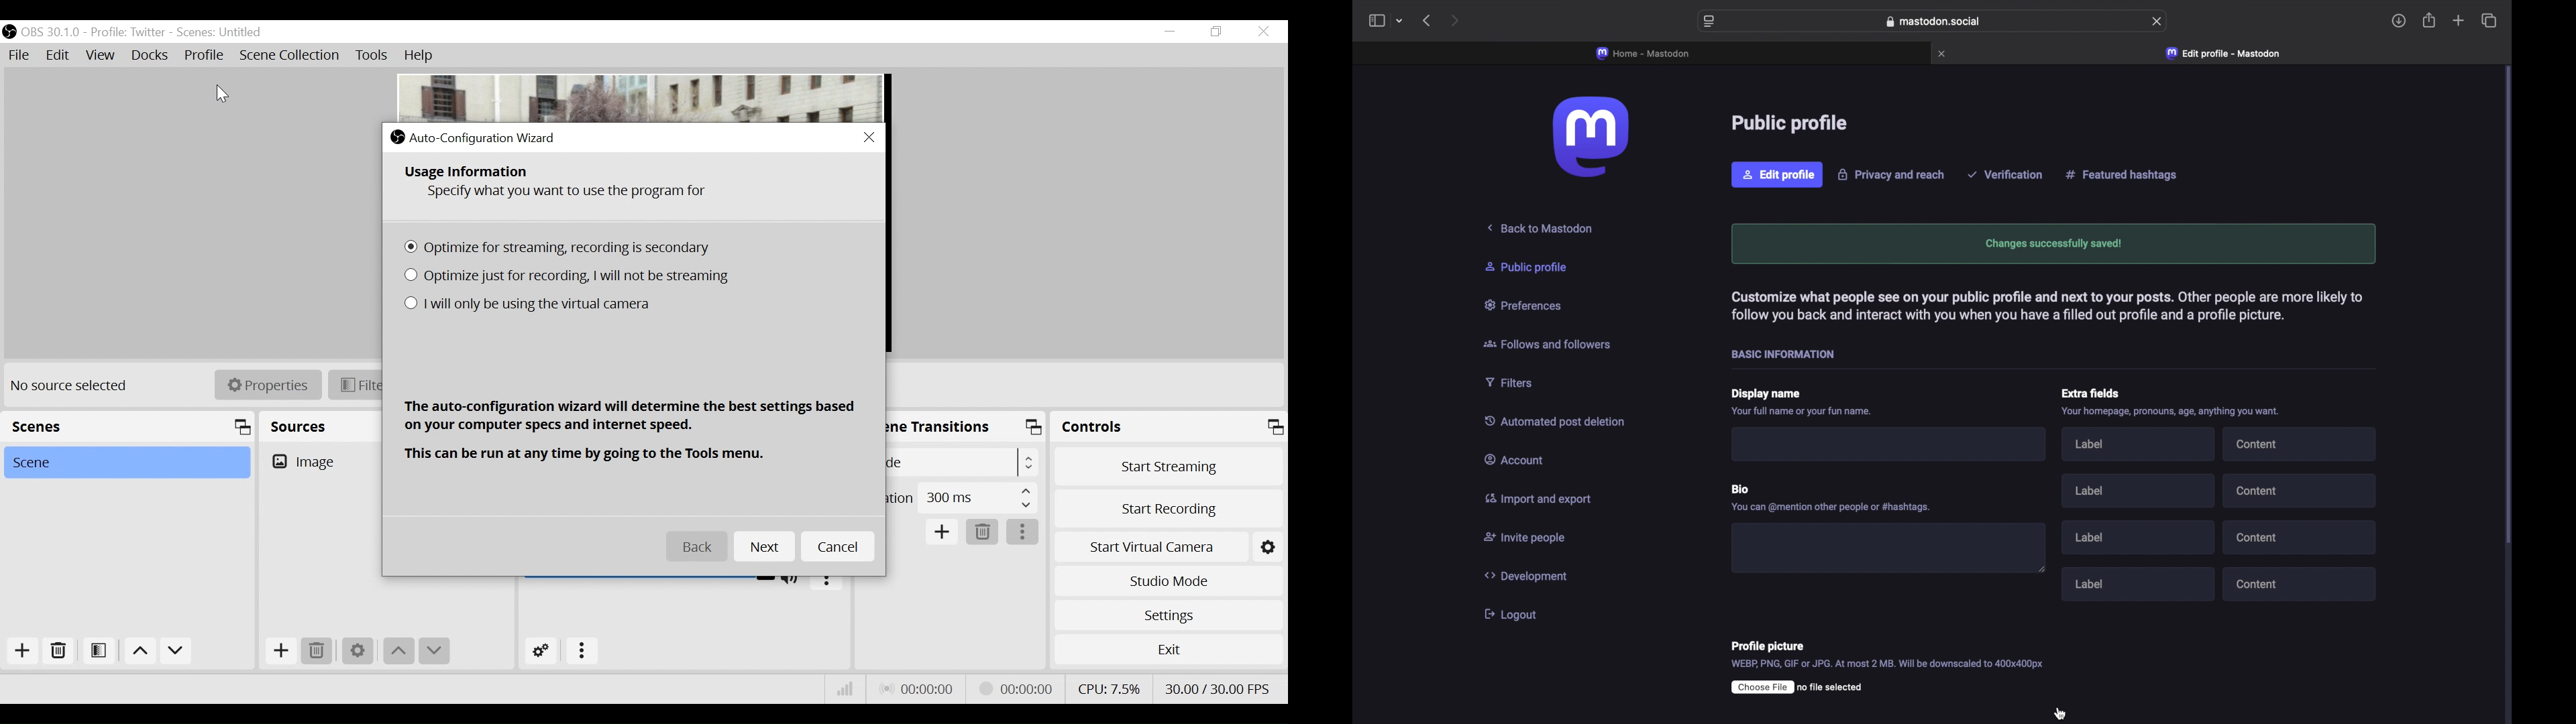  I want to click on Usage Information, so click(470, 173).